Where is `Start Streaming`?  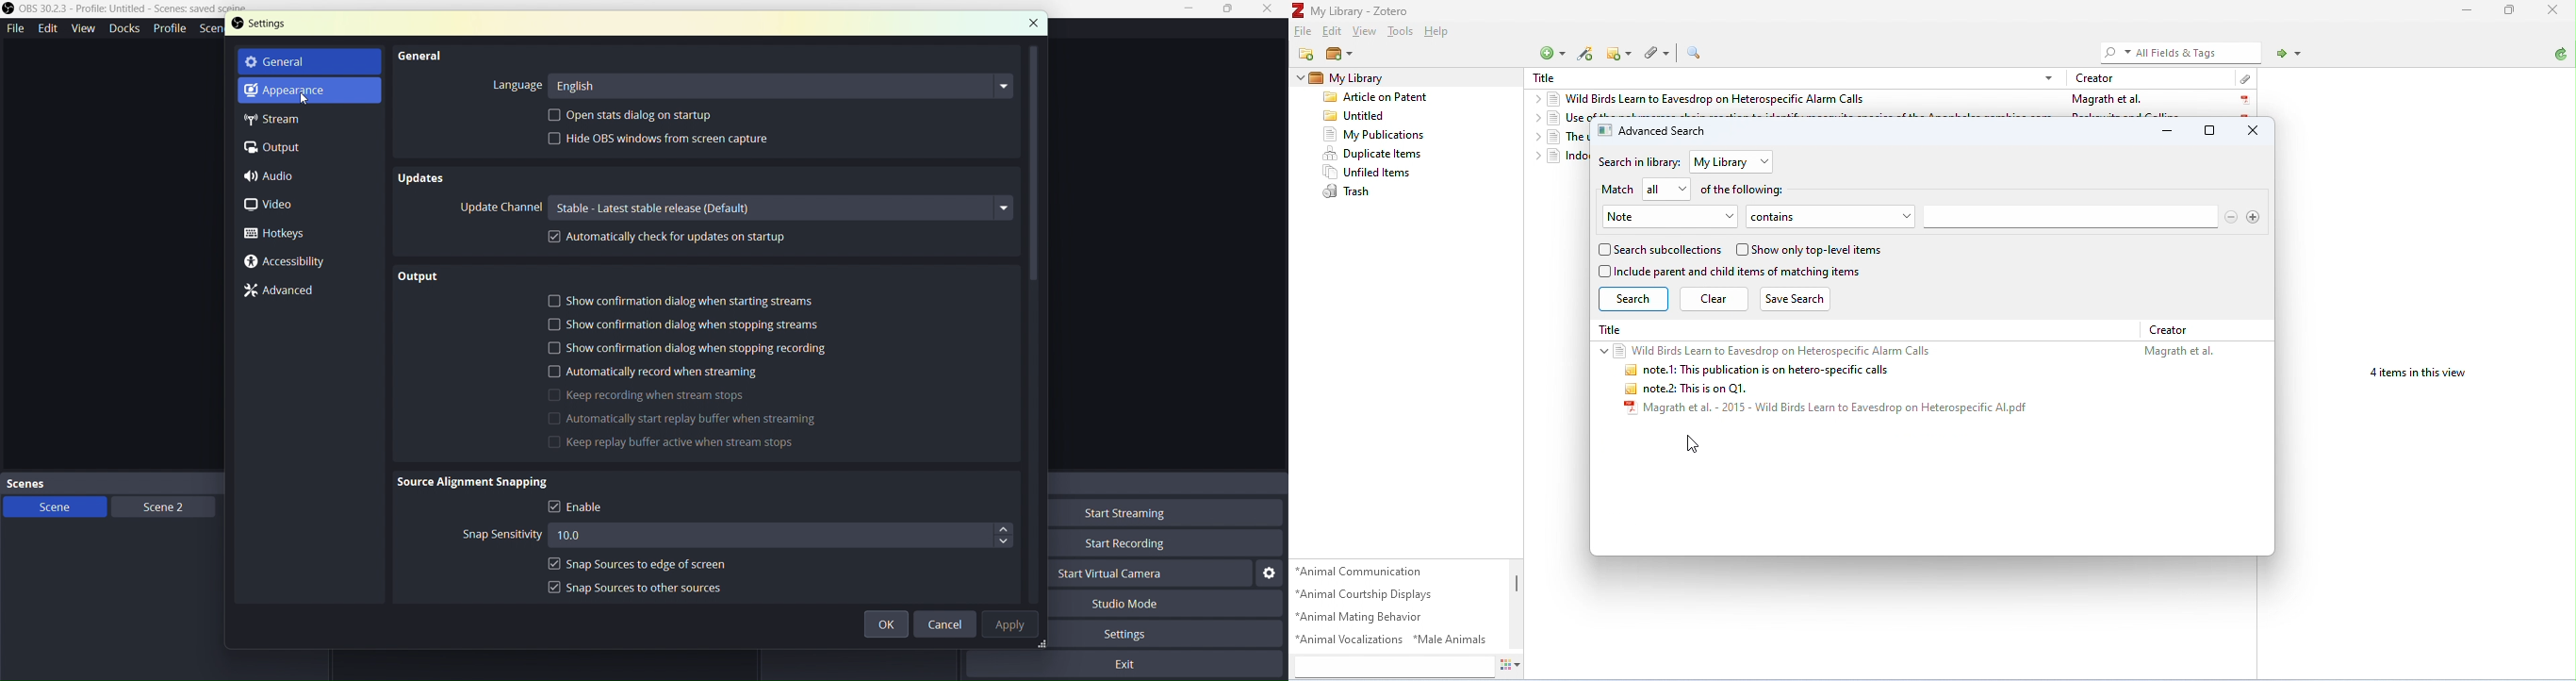
Start Streaming is located at coordinates (1150, 515).